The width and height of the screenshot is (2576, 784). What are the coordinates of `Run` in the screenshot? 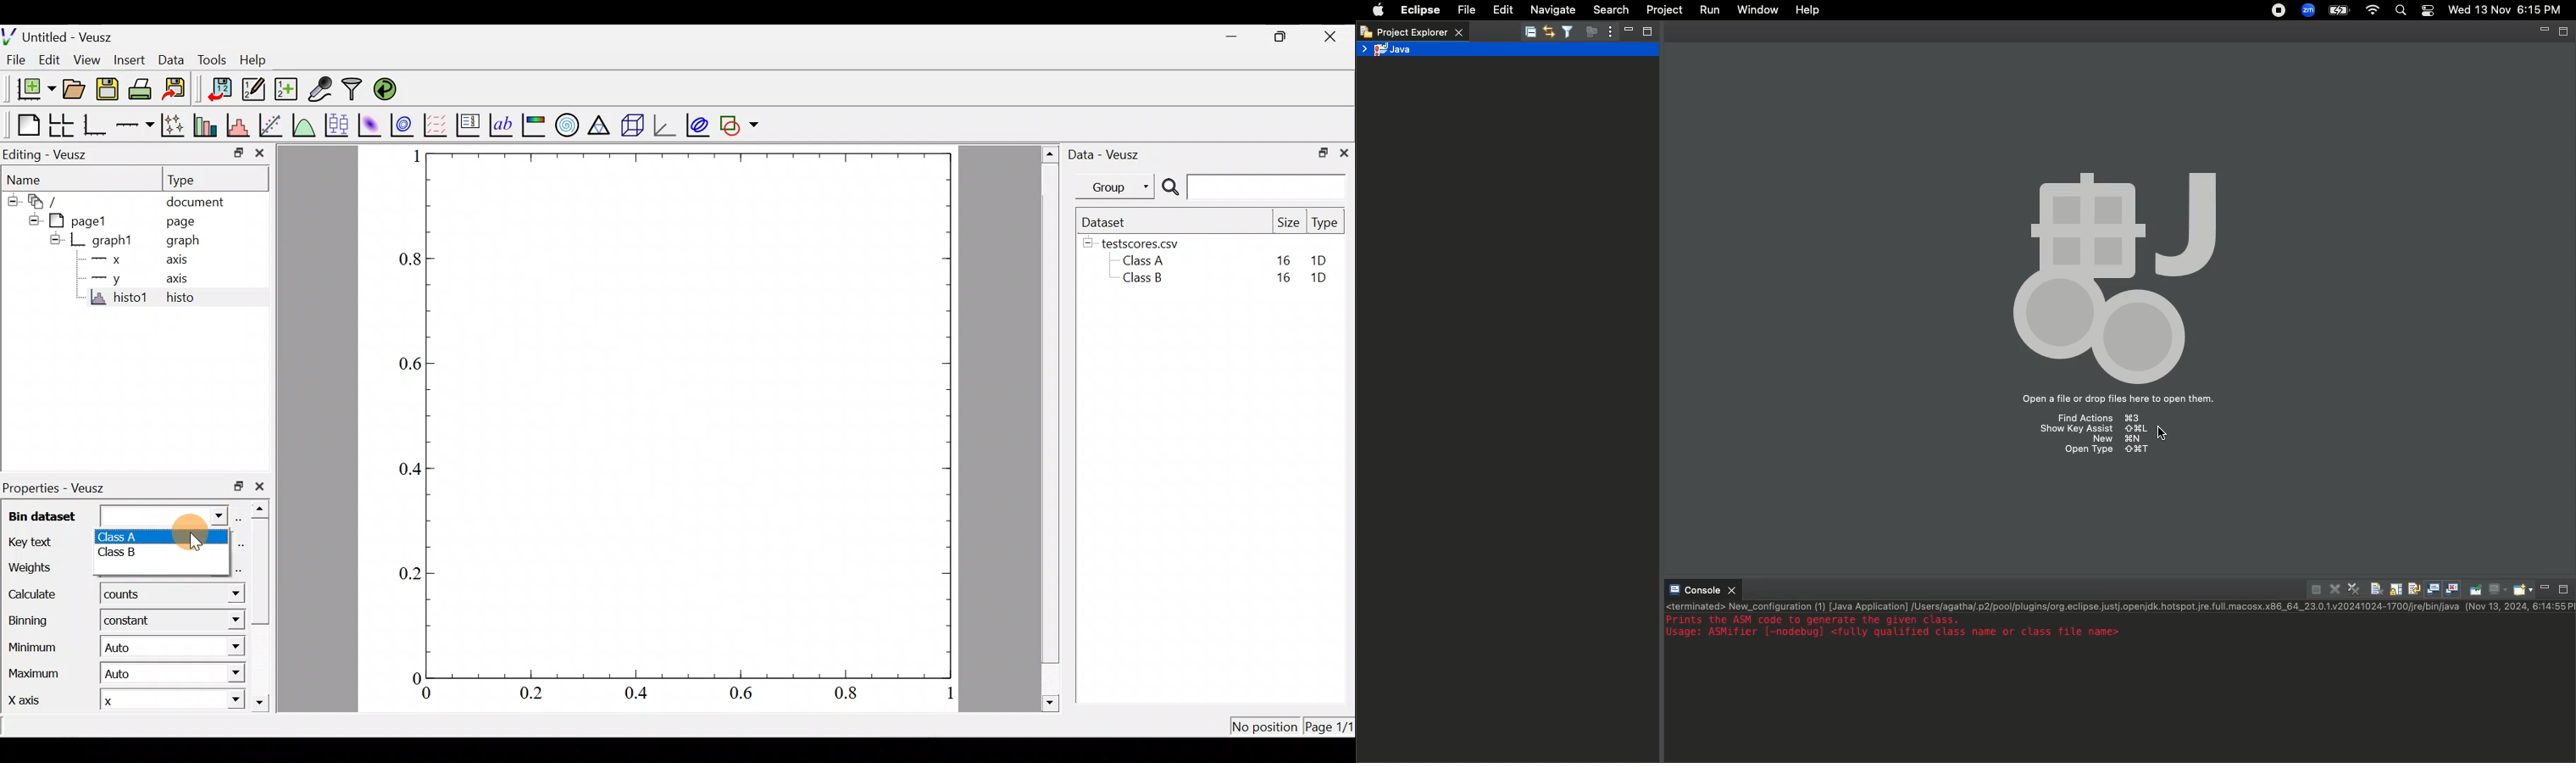 It's located at (1708, 13).